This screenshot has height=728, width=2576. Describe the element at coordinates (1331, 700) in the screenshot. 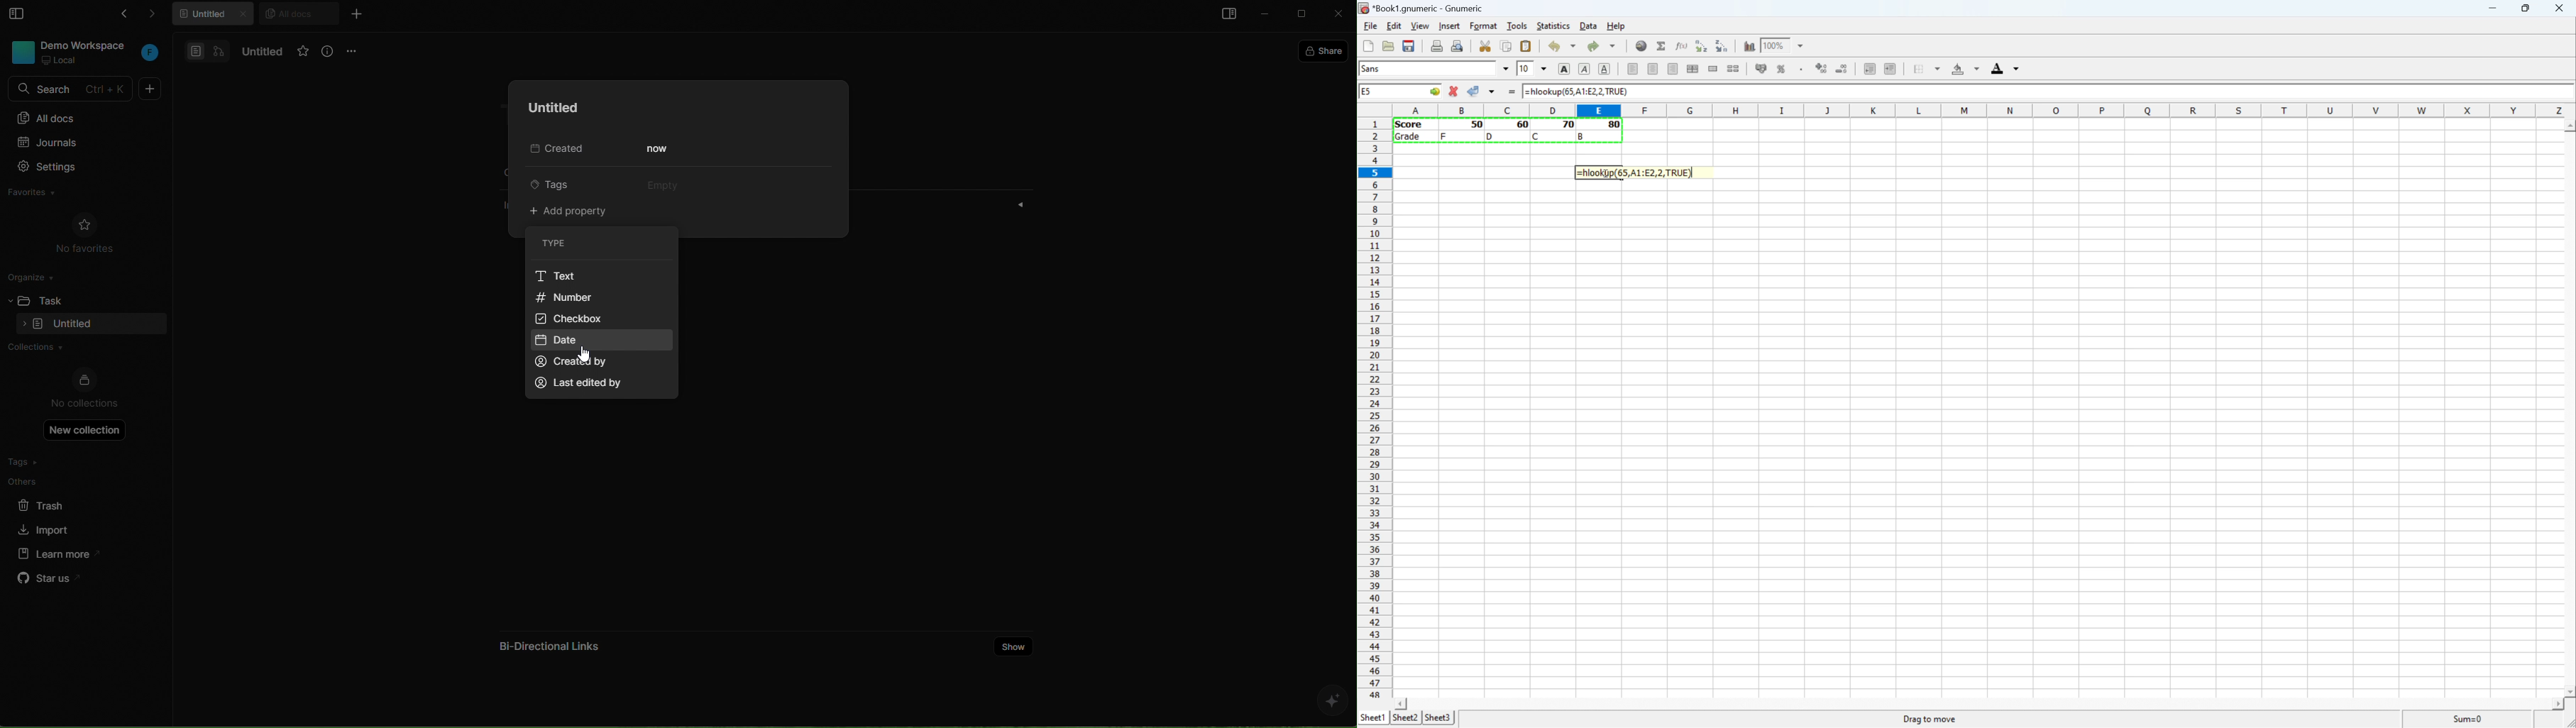

I see `ai` at that location.